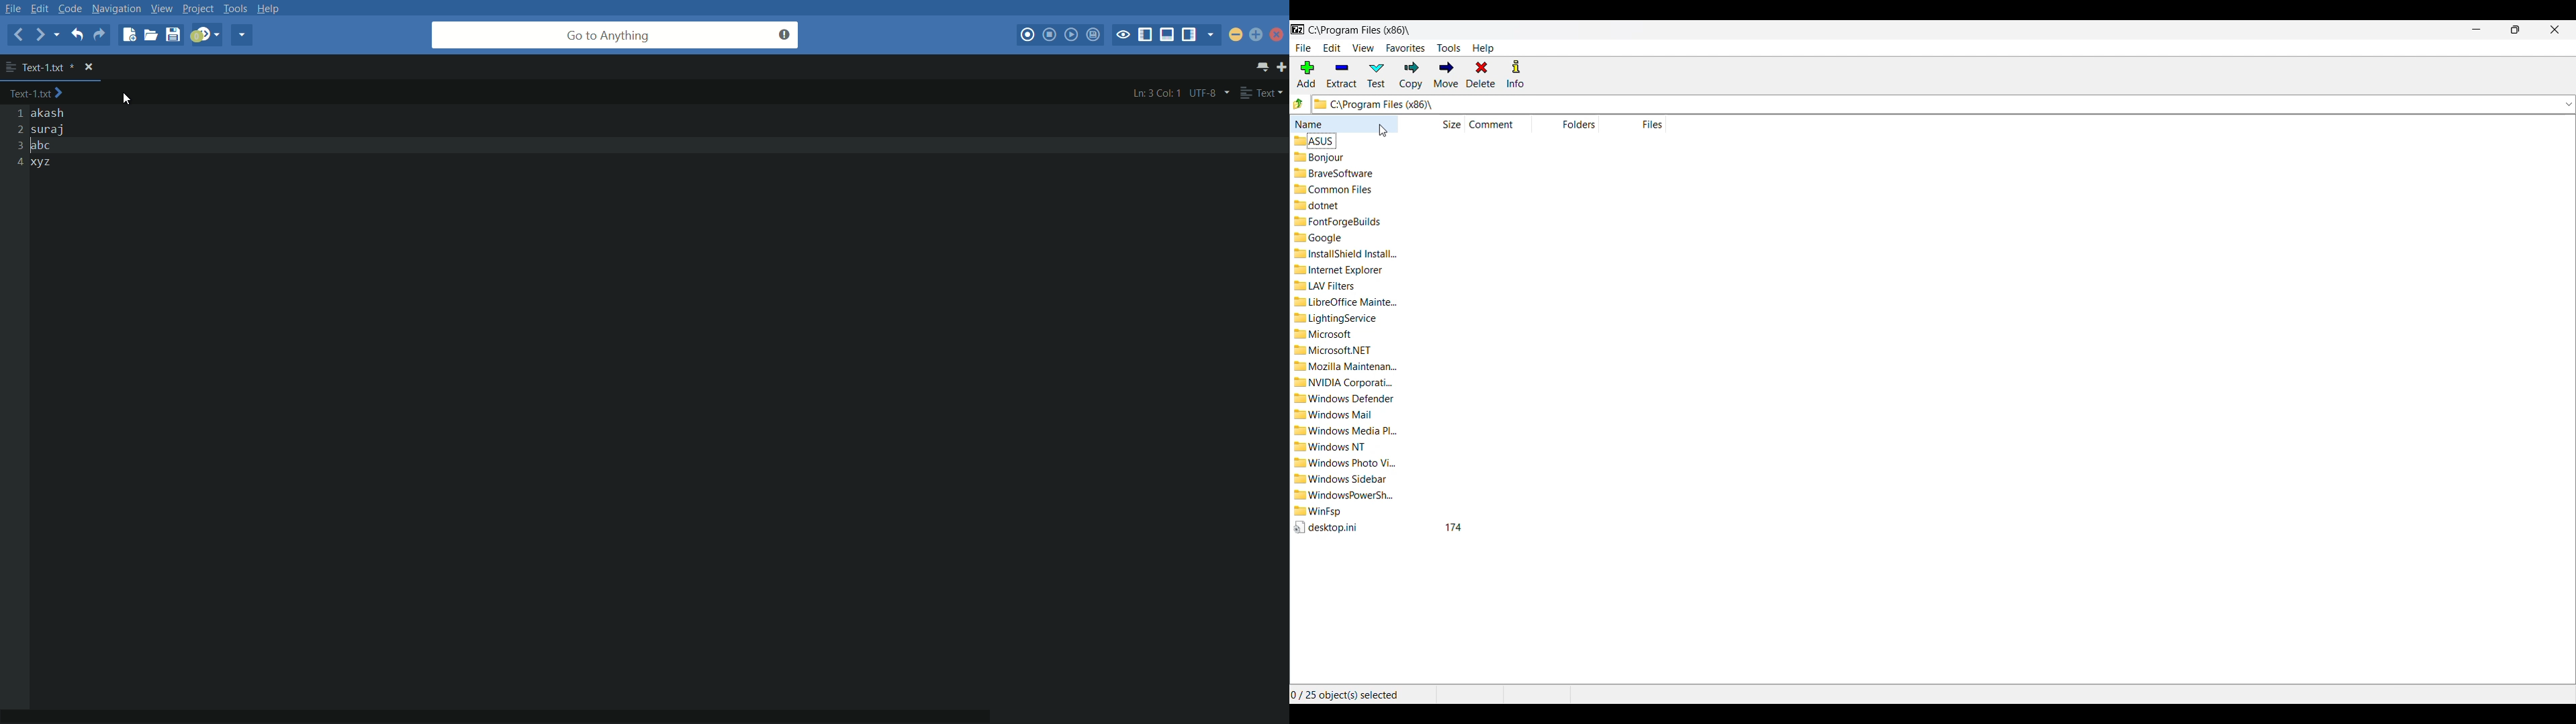 The height and width of the screenshot is (728, 2576). I want to click on cursor, so click(130, 96).